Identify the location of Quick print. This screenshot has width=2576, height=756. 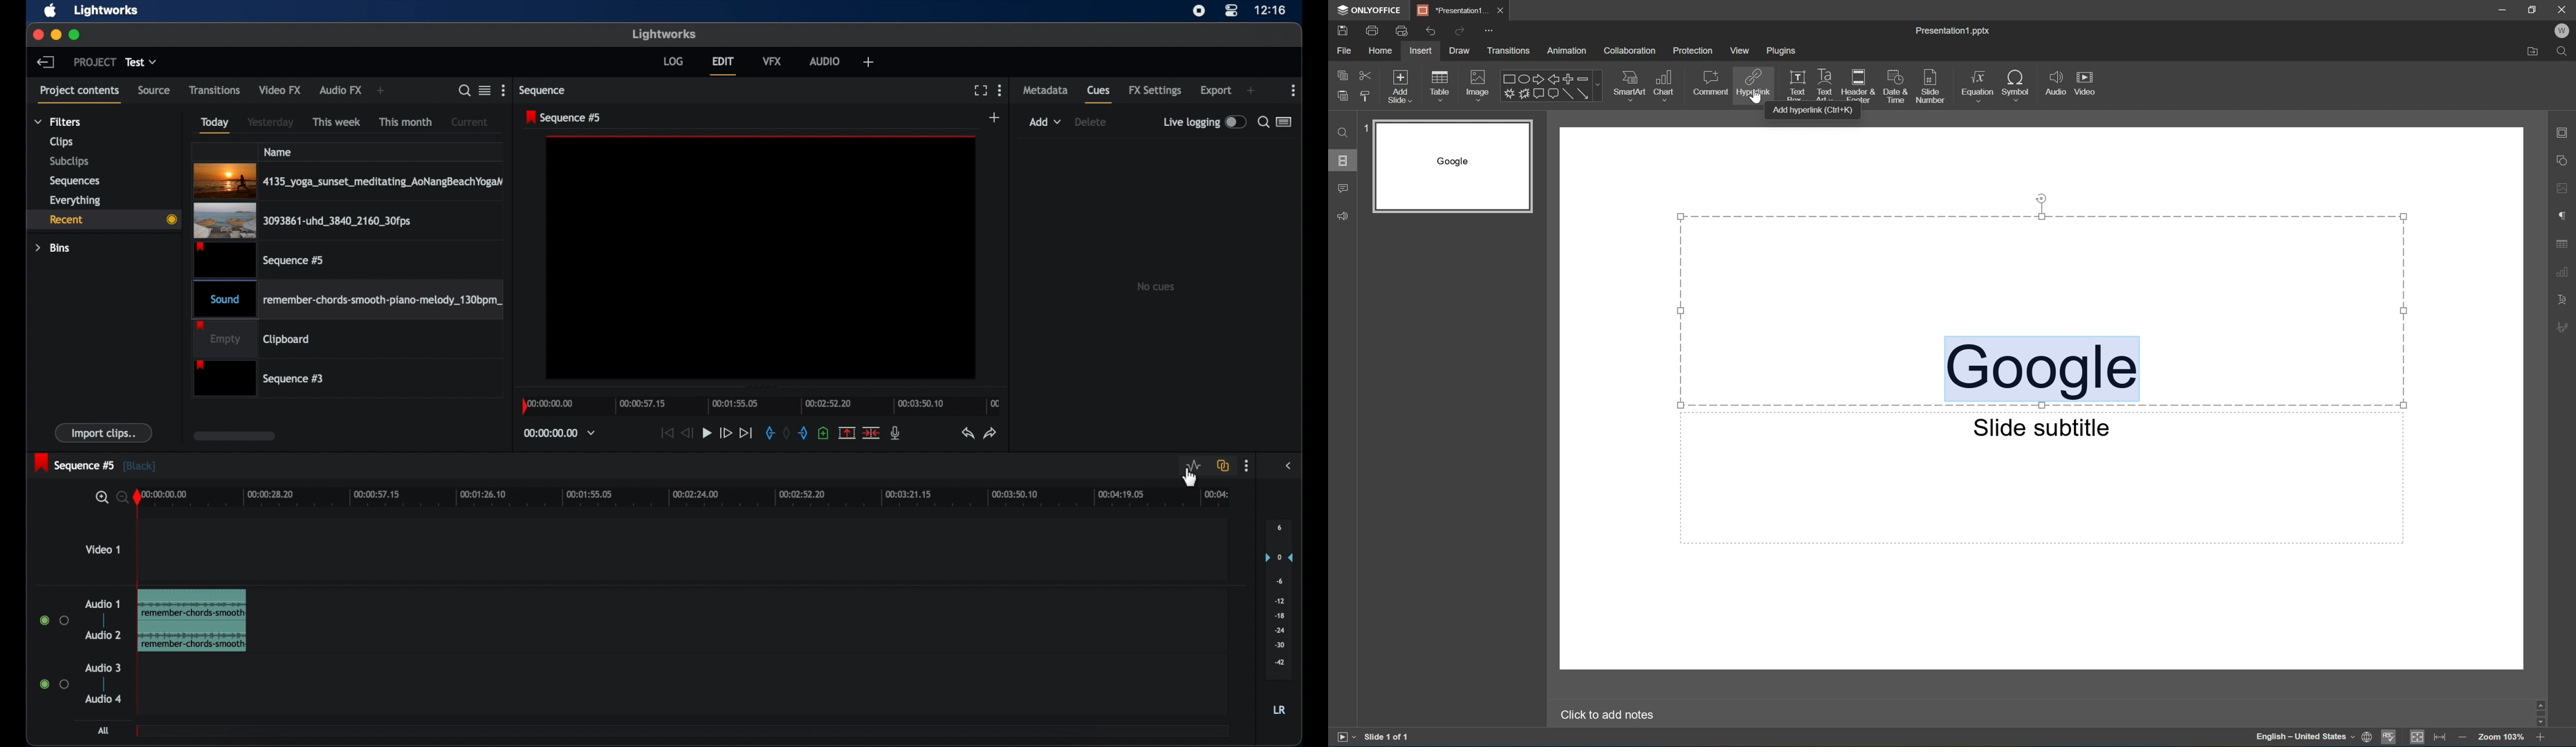
(1403, 31).